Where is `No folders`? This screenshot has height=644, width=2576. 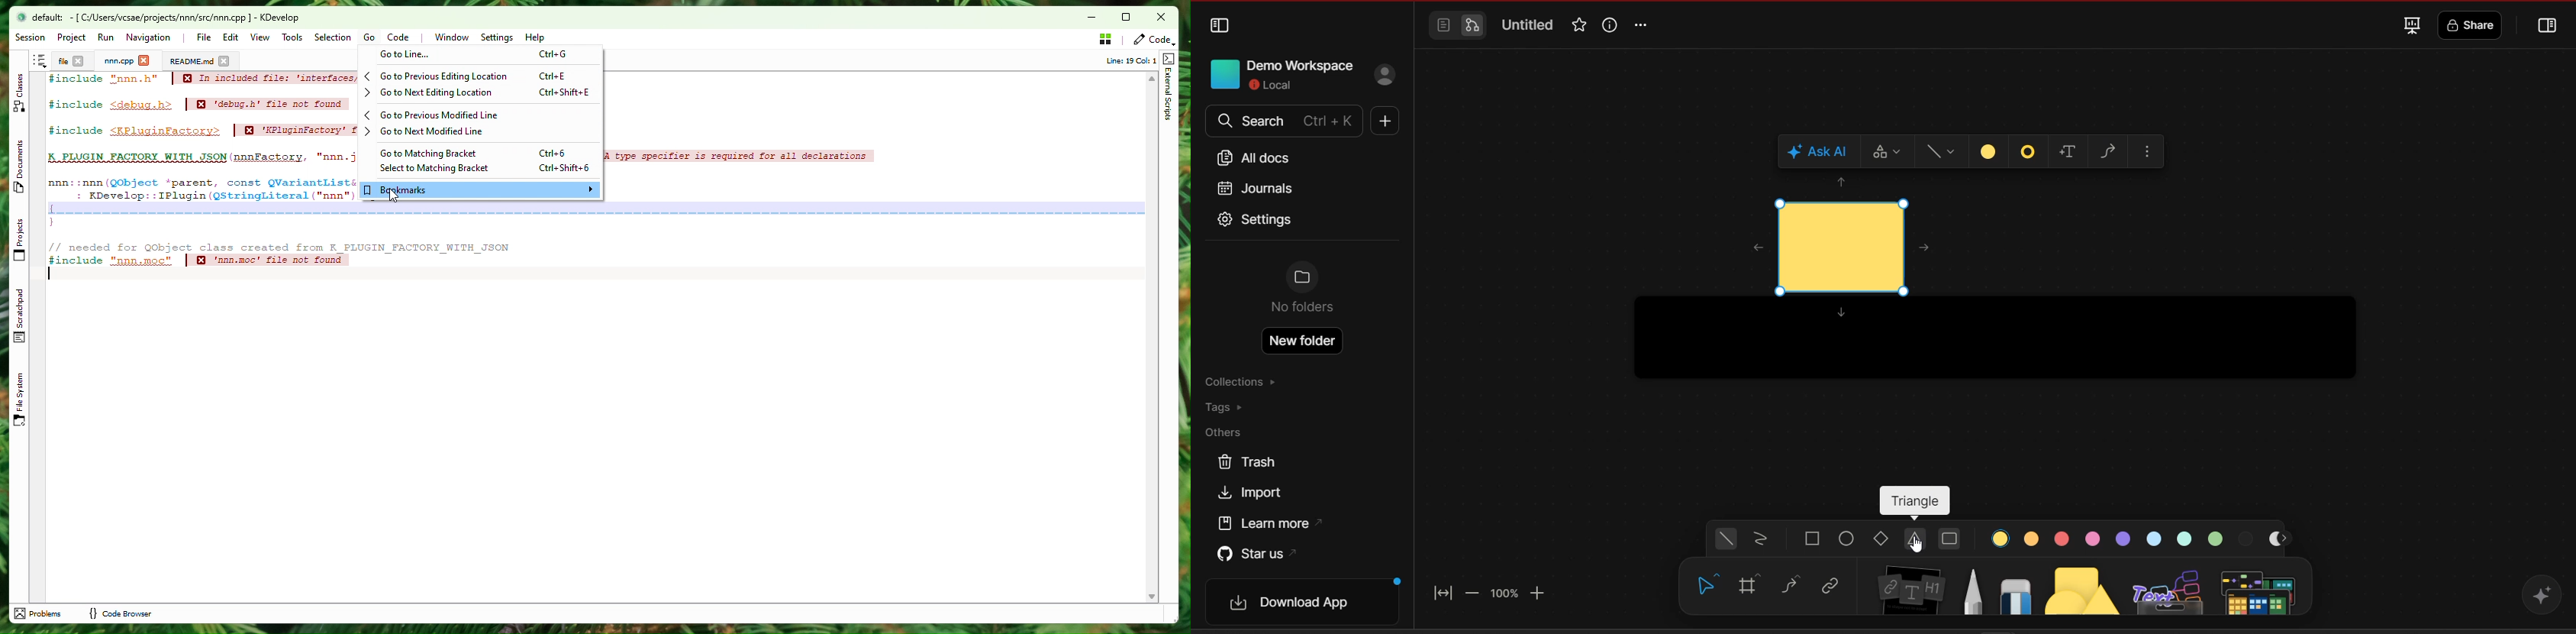
No folders is located at coordinates (1303, 291).